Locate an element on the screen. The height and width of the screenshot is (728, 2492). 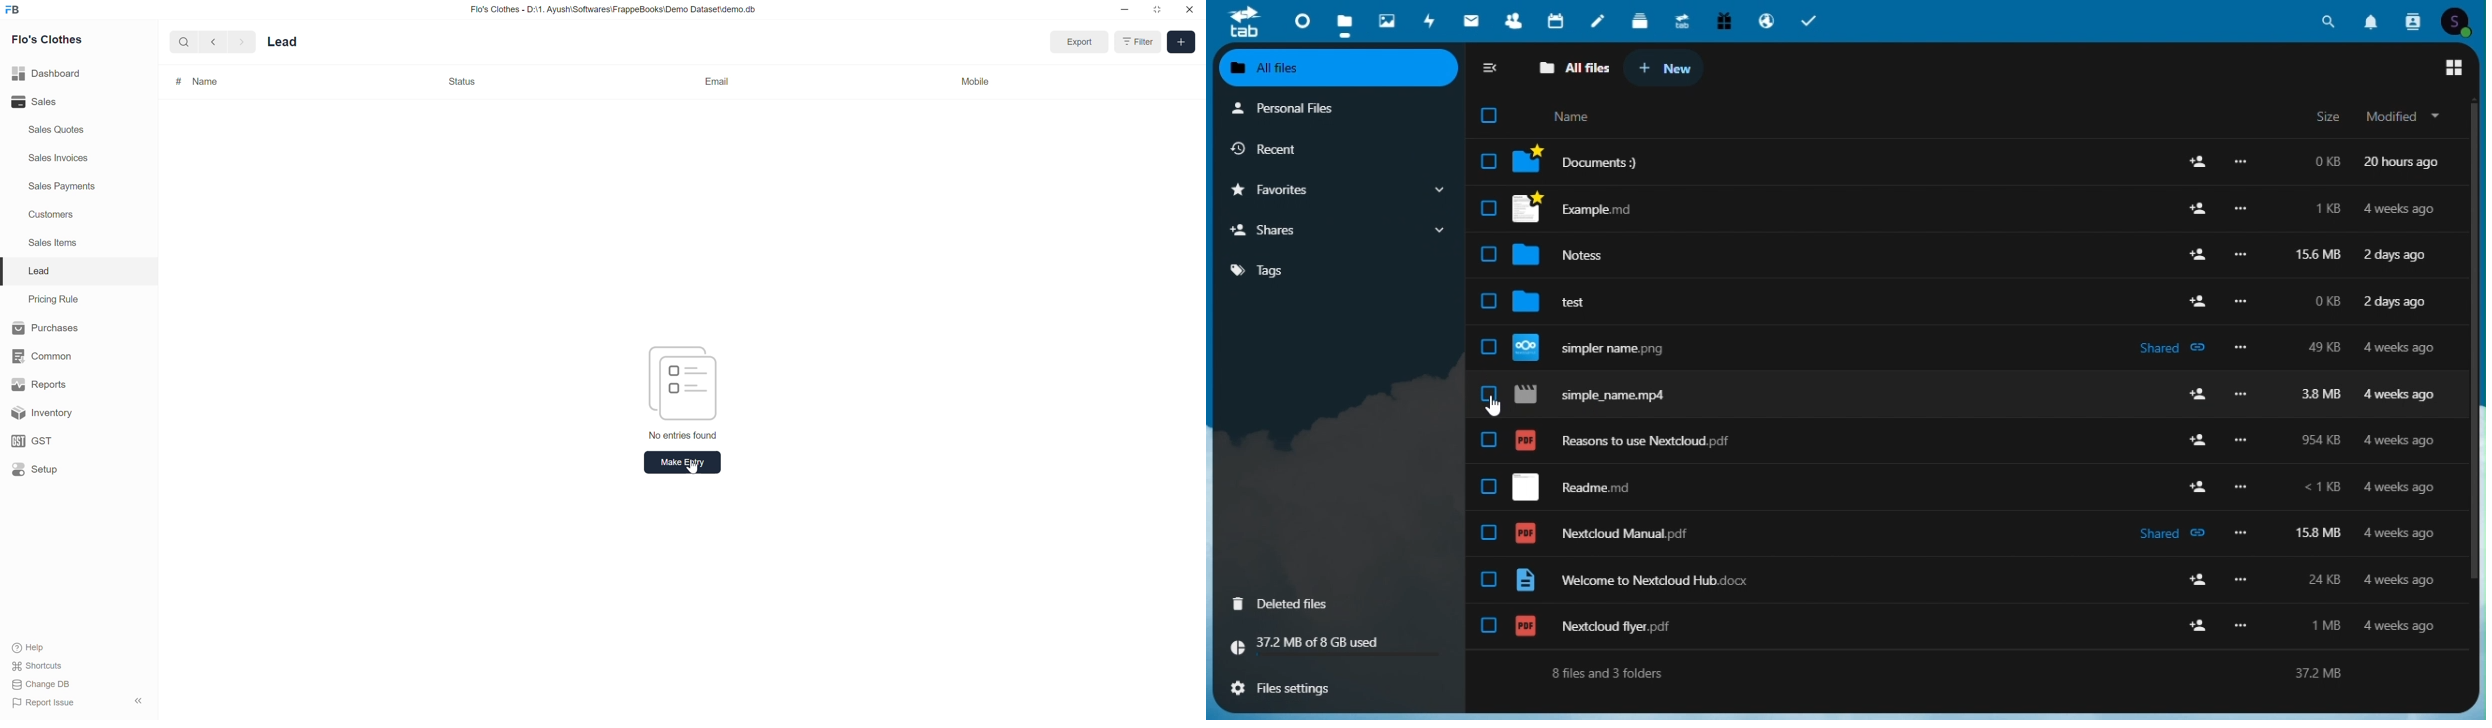
Make entry is located at coordinates (677, 463).